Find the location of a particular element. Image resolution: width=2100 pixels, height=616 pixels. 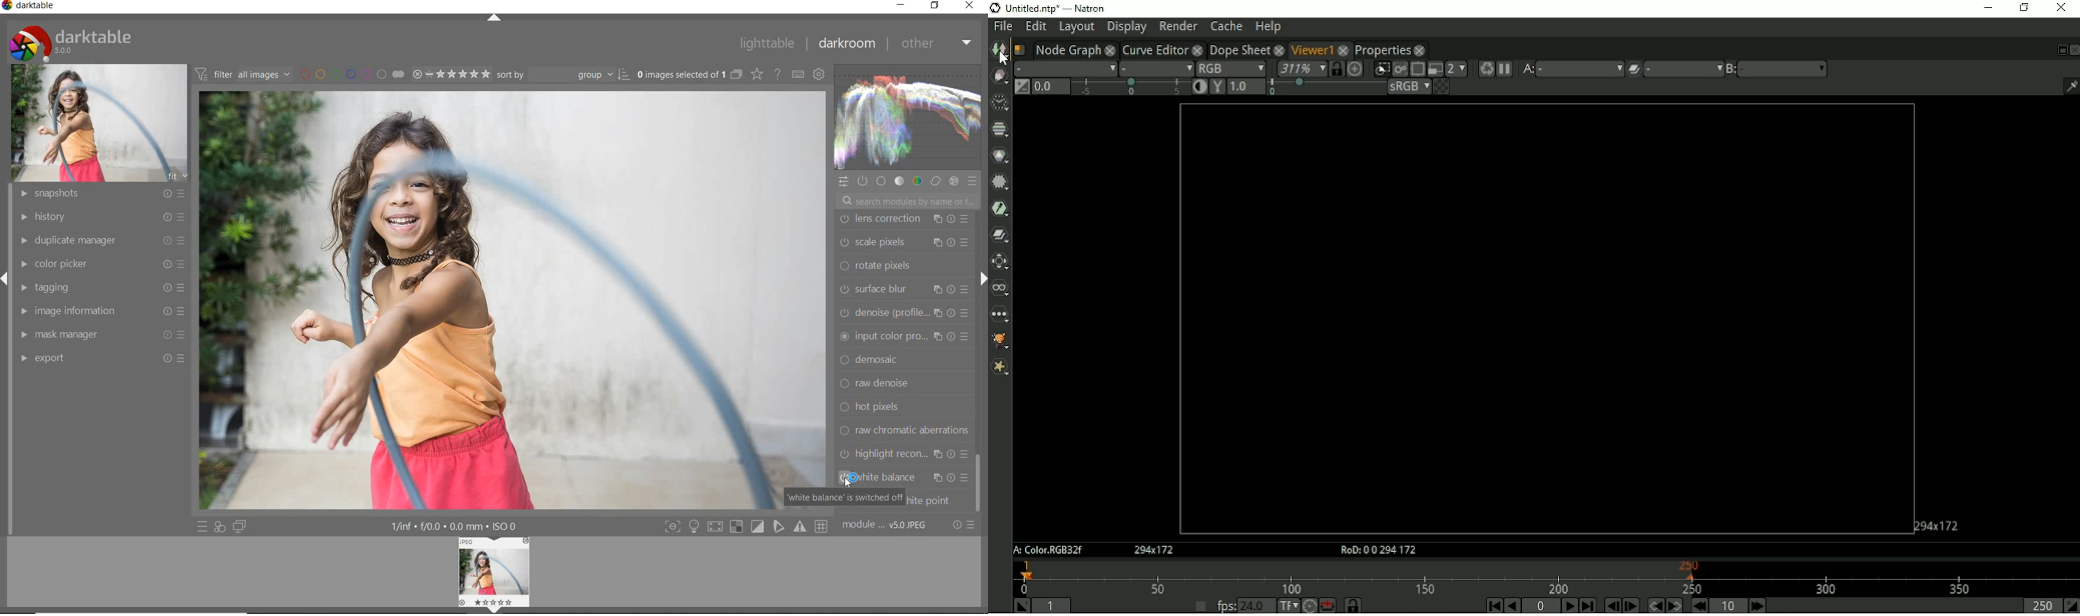

filter images is located at coordinates (242, 75).